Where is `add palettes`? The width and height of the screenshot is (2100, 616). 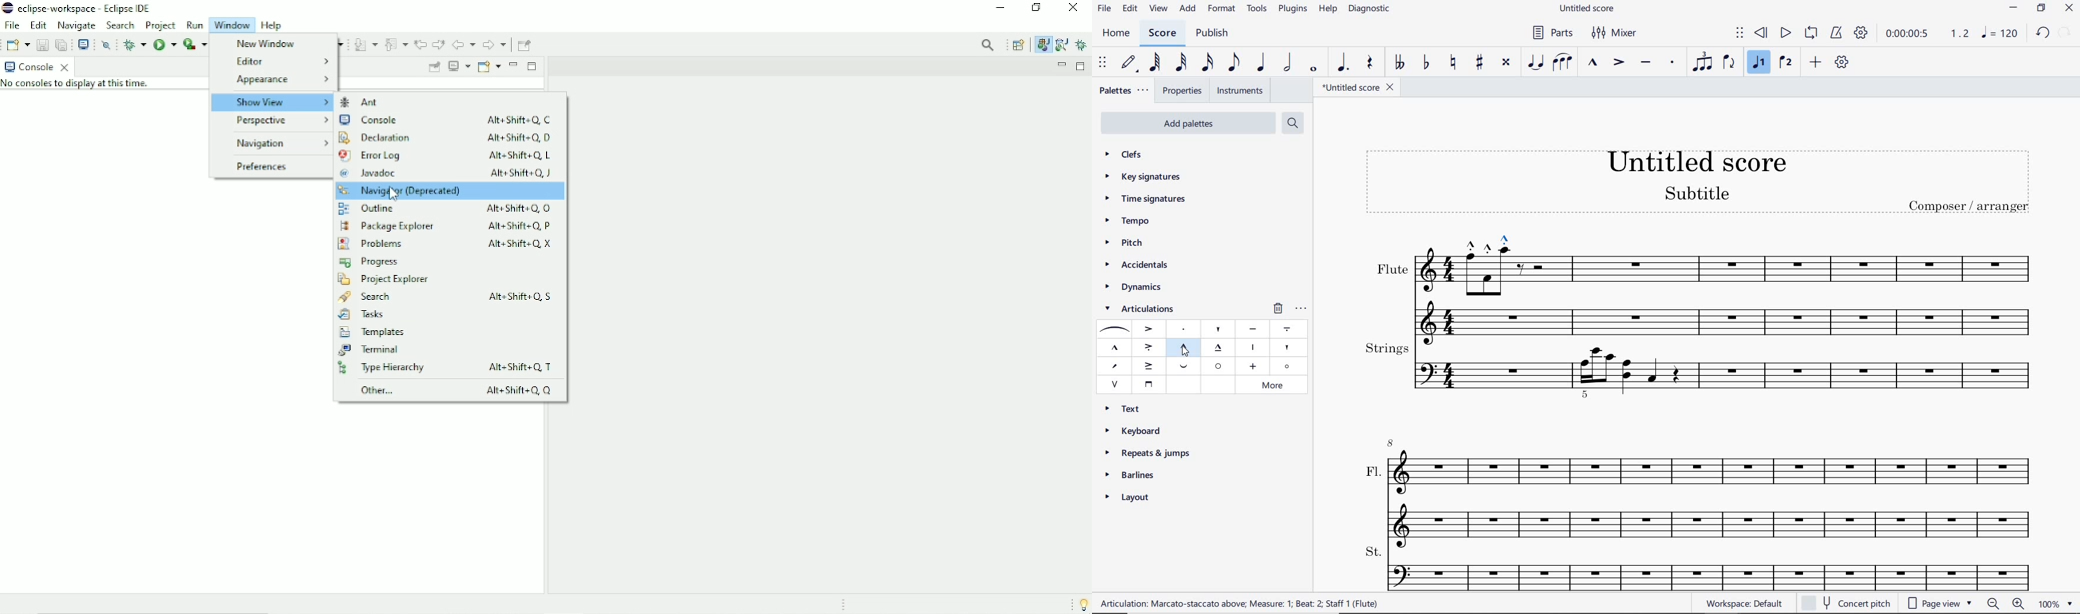 add palettes is located at coordinates (1193, 122).